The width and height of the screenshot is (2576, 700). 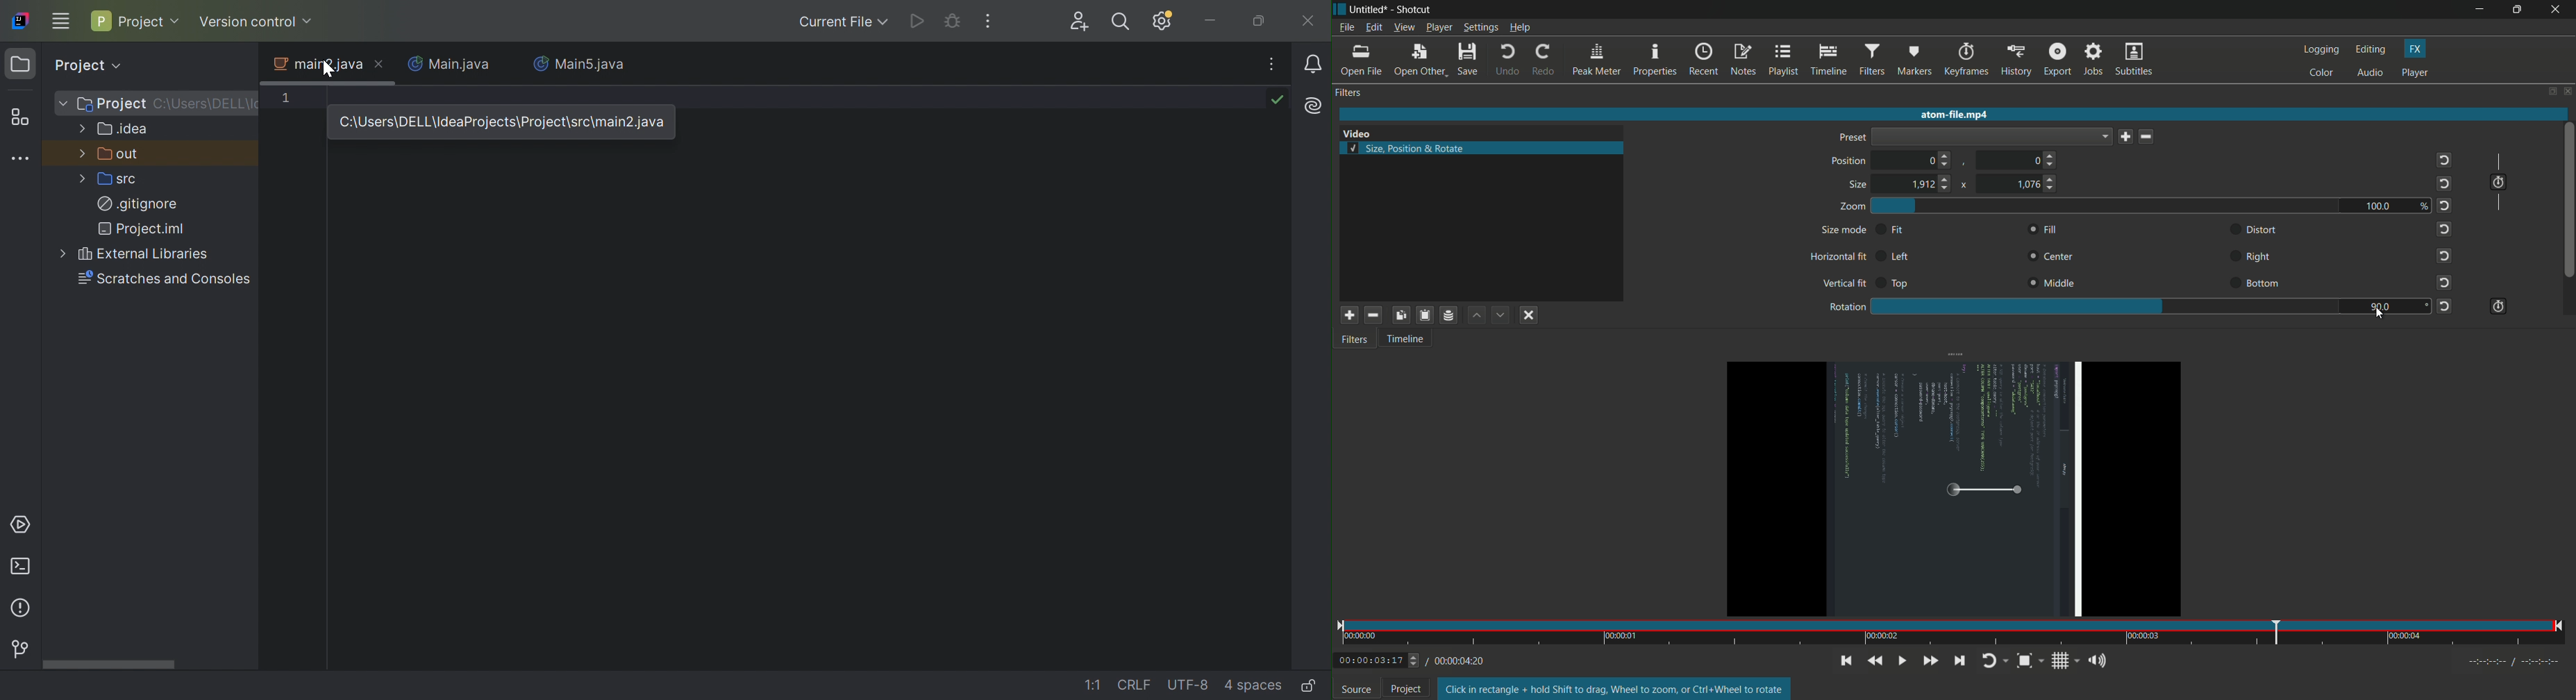 I want to click on %, so click(x=2426, y=206).